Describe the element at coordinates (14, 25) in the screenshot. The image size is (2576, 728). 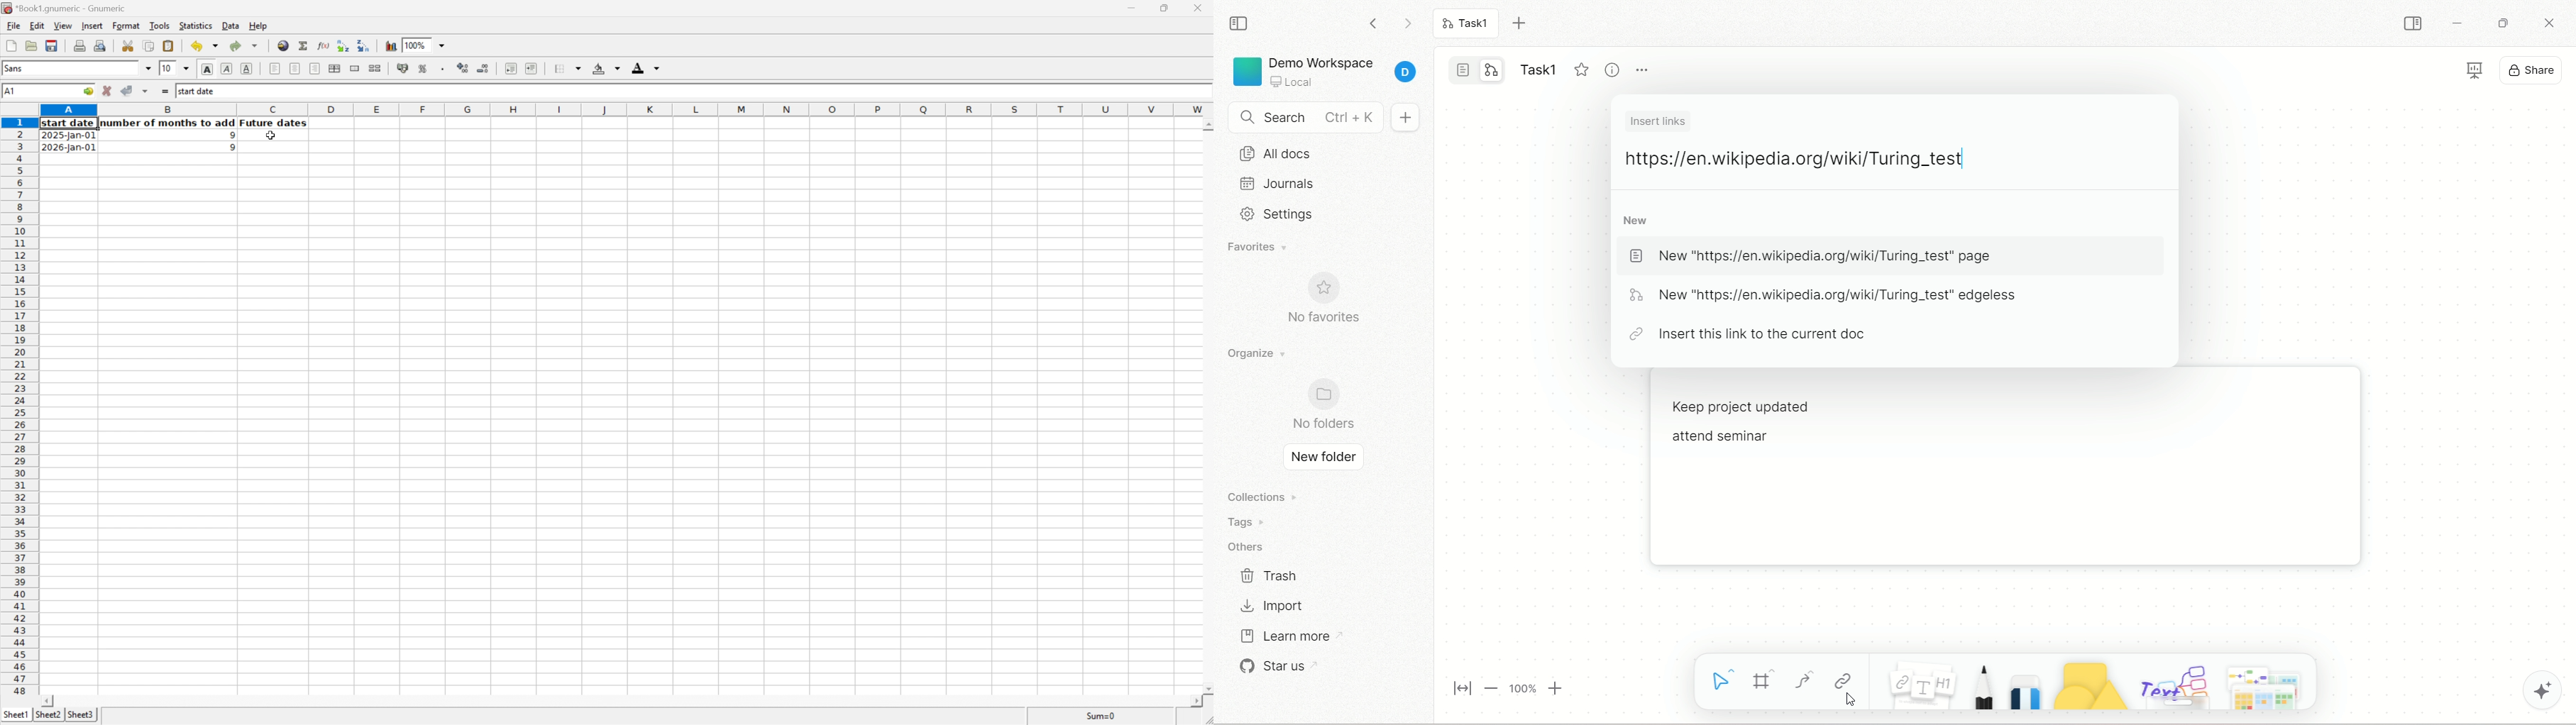
I see `File` at that location.